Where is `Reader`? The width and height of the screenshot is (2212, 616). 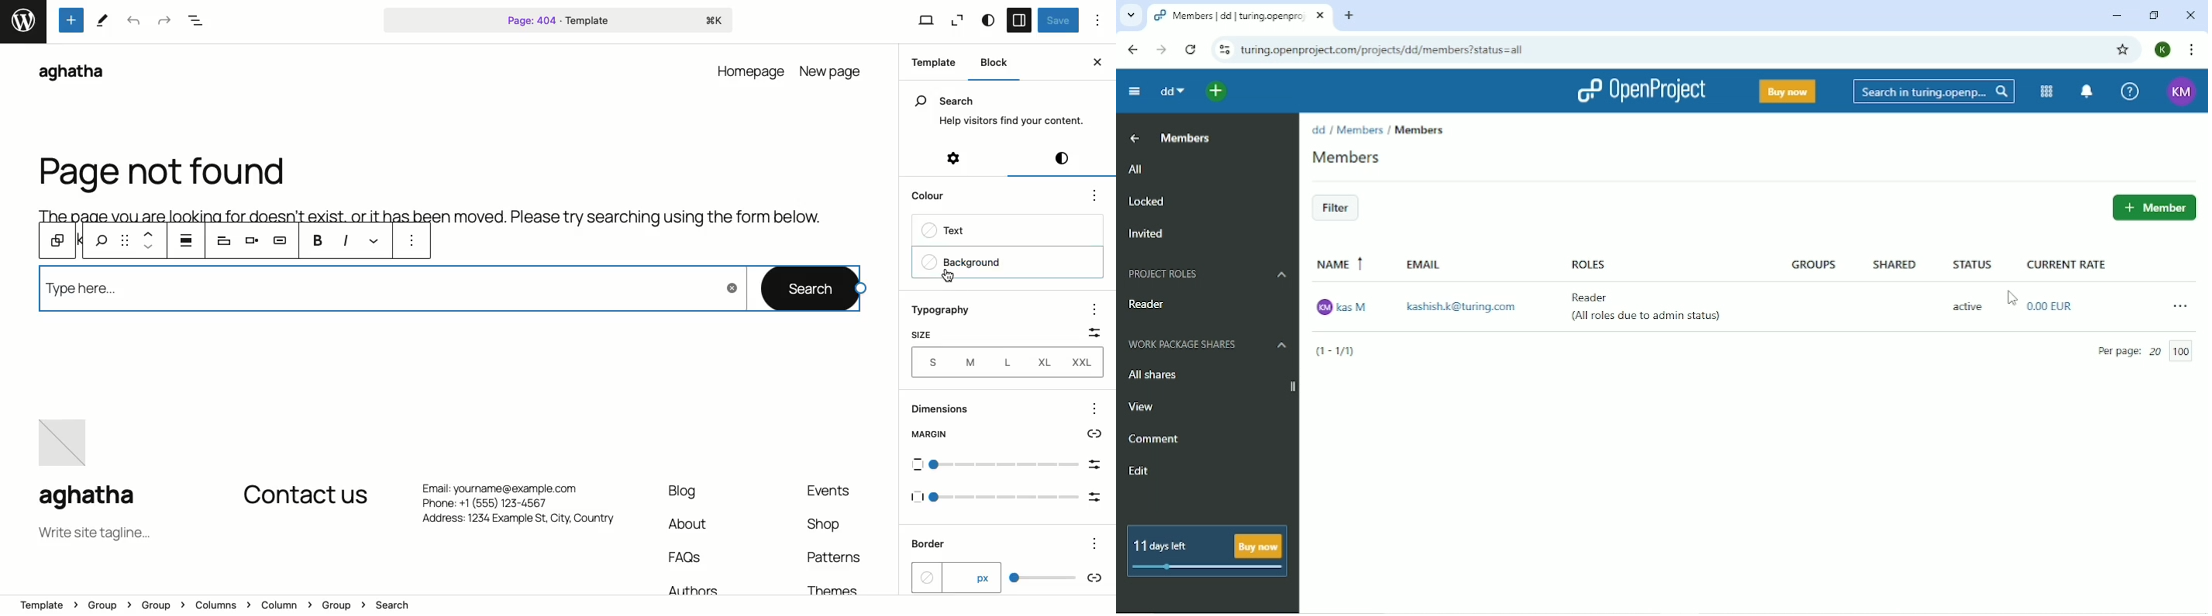
Reader is located at coordinates (1597, 299).